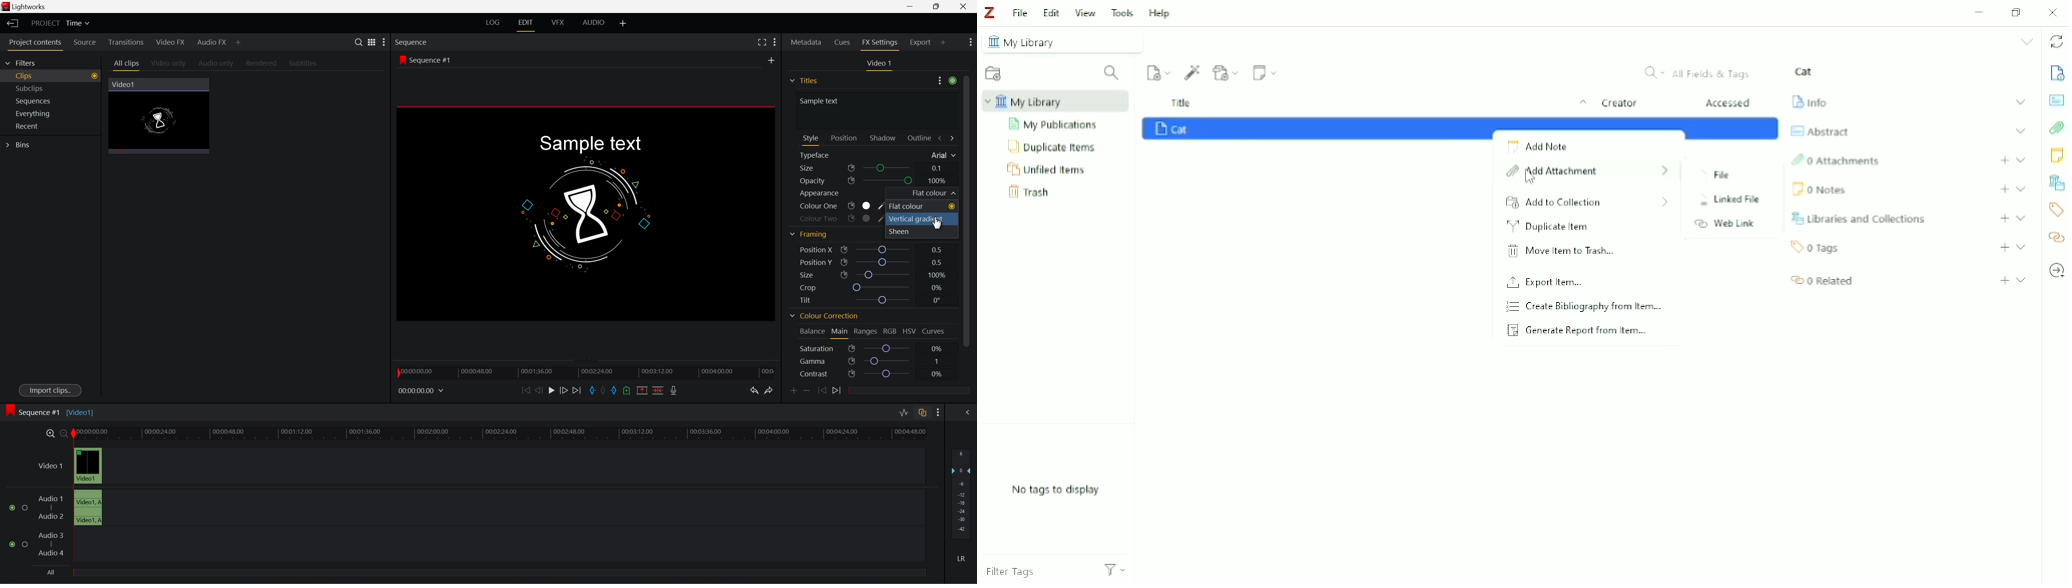 This screenshot has height=588, width=2072. Describe the element at coordinates (2022, 189) in the screenshot. I see `Expand section` at that location.